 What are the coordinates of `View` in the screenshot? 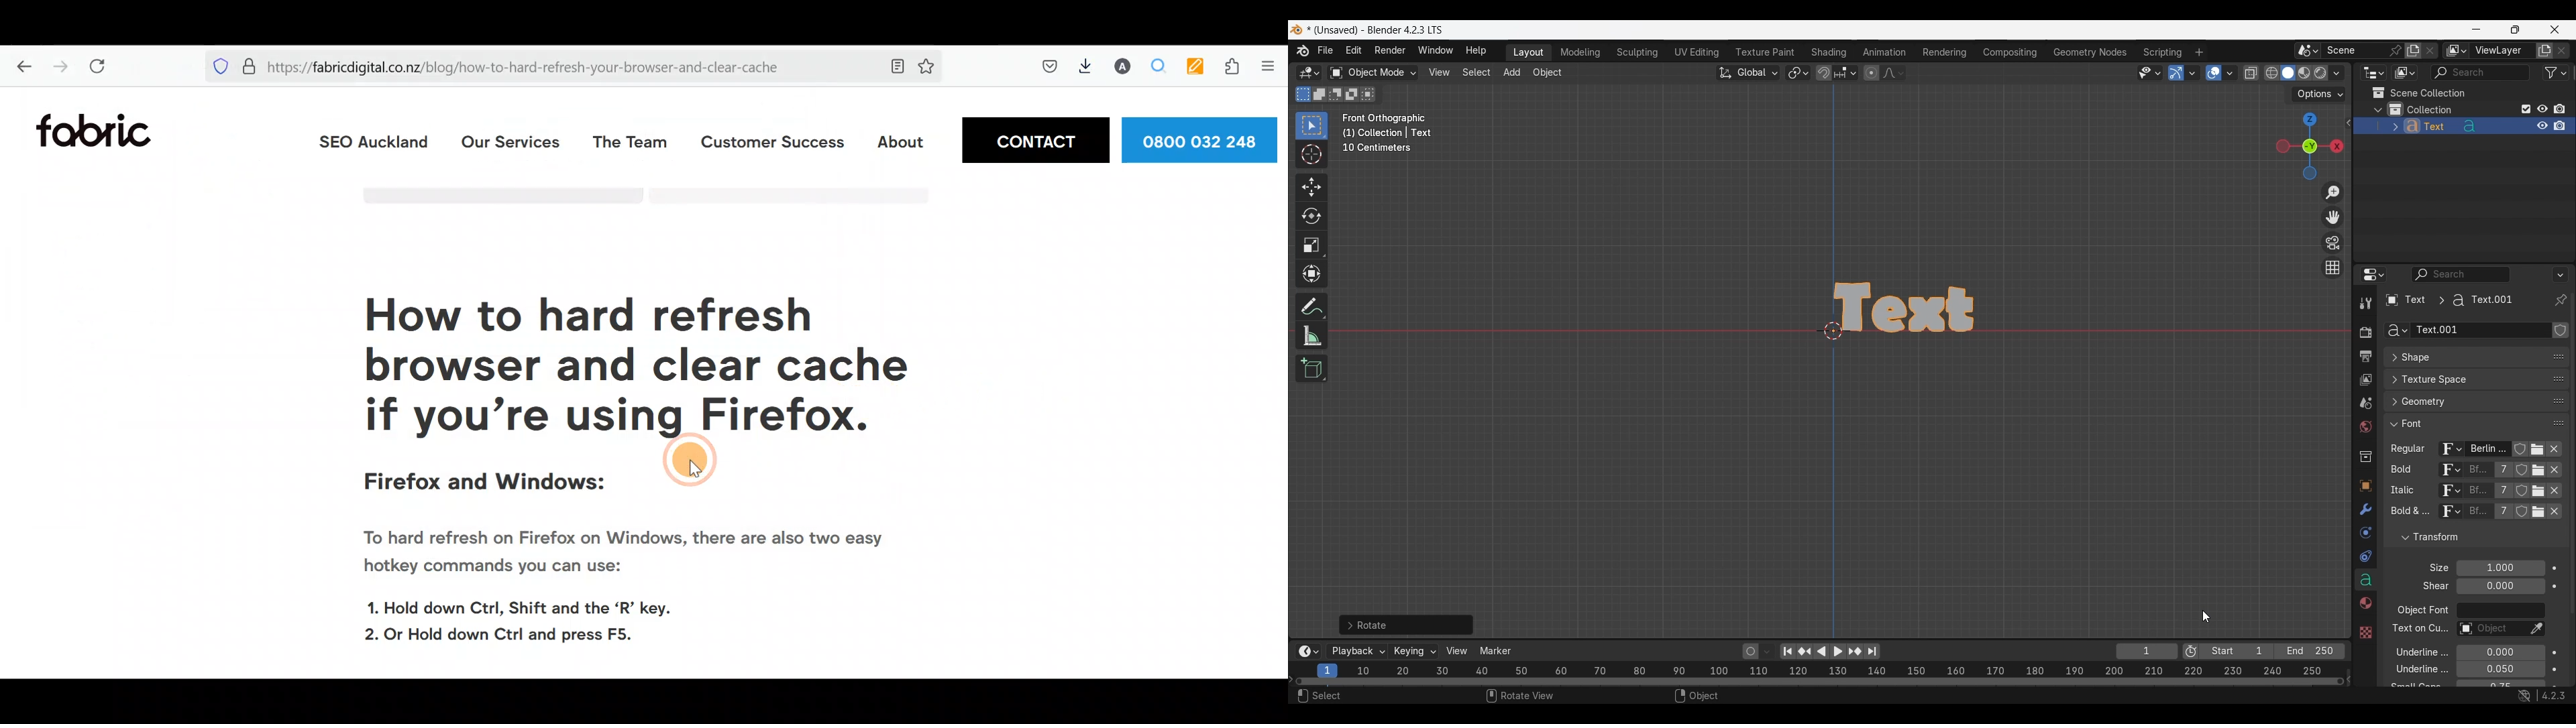 It's located at (1457, 651).